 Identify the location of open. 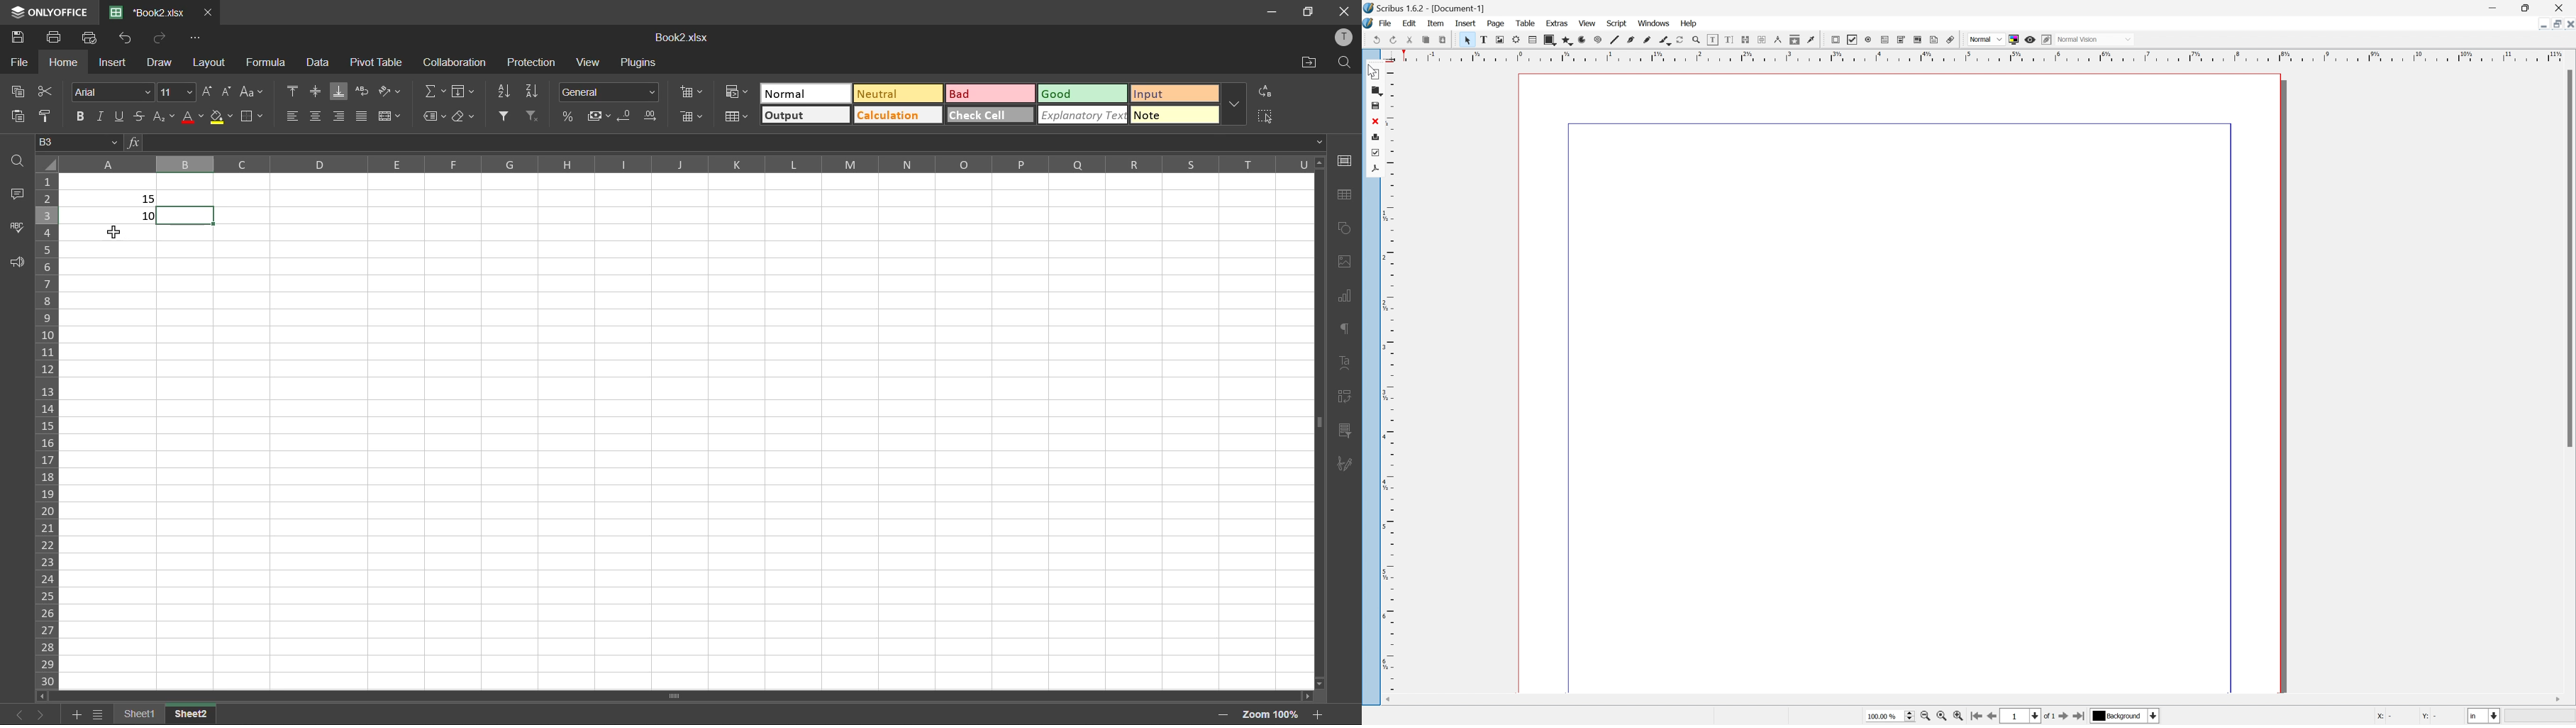
(1394, 40).